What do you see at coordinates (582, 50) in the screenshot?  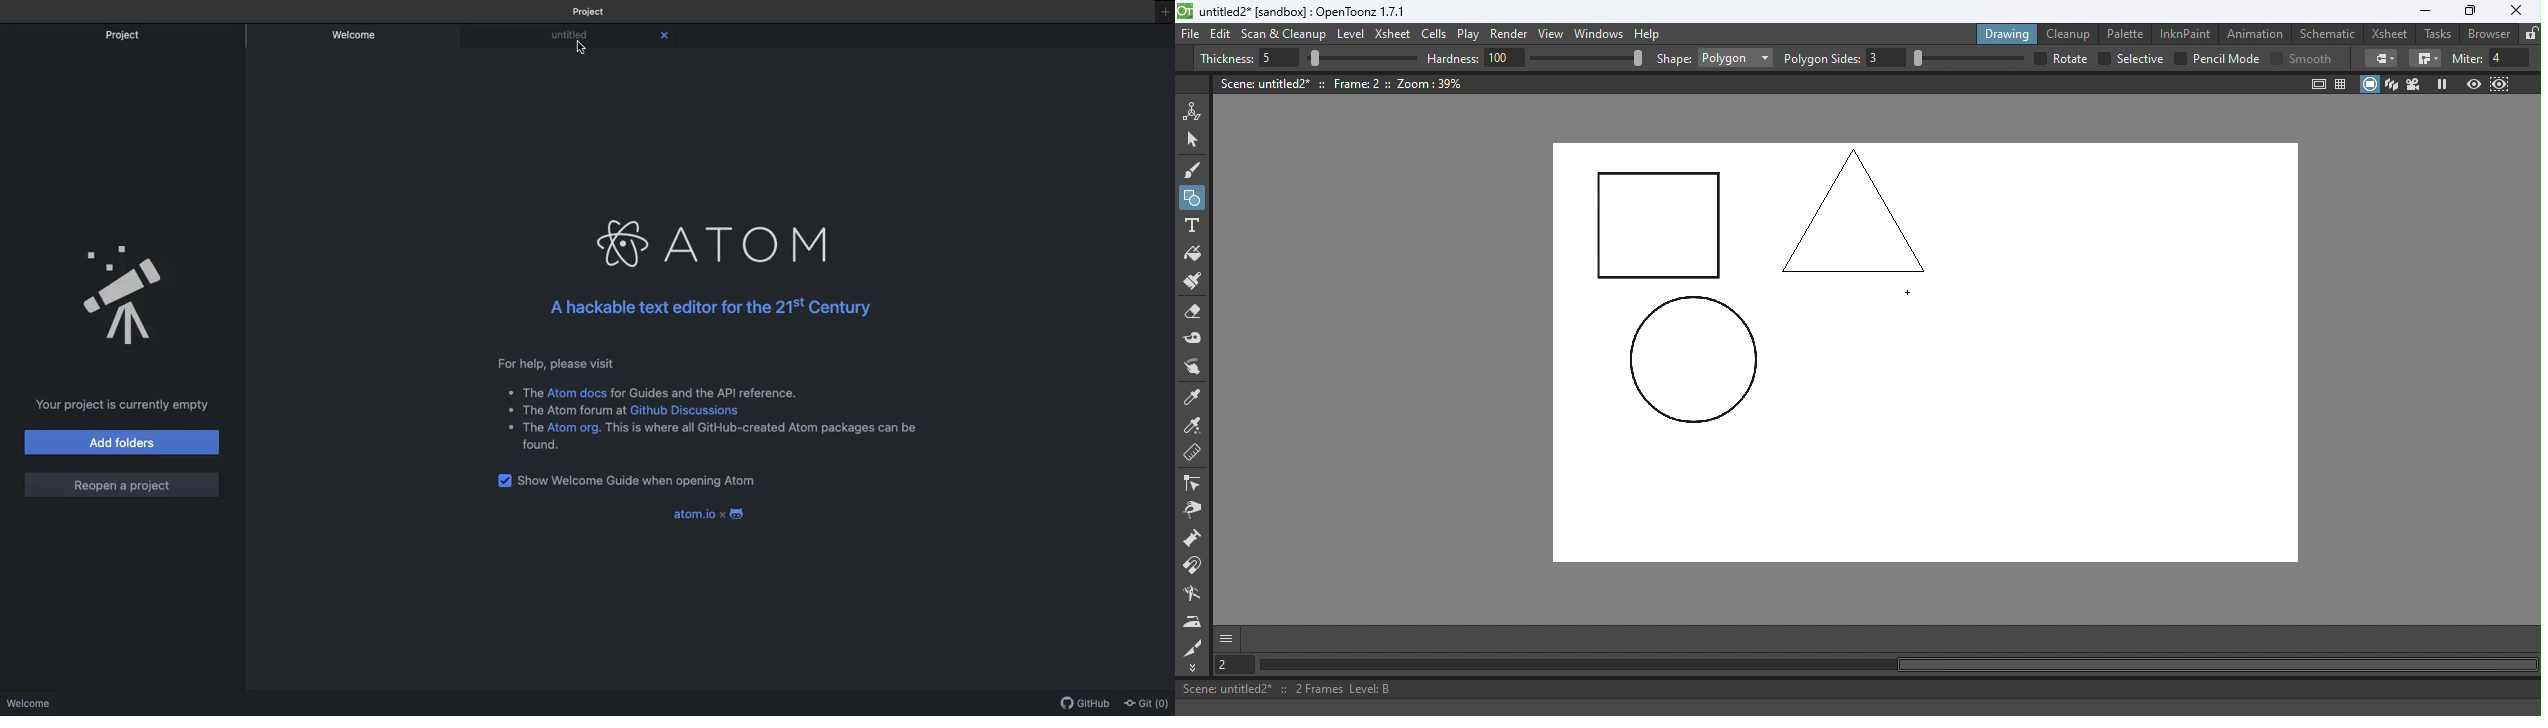 I see `cursor` at bounding box center [582, 50].